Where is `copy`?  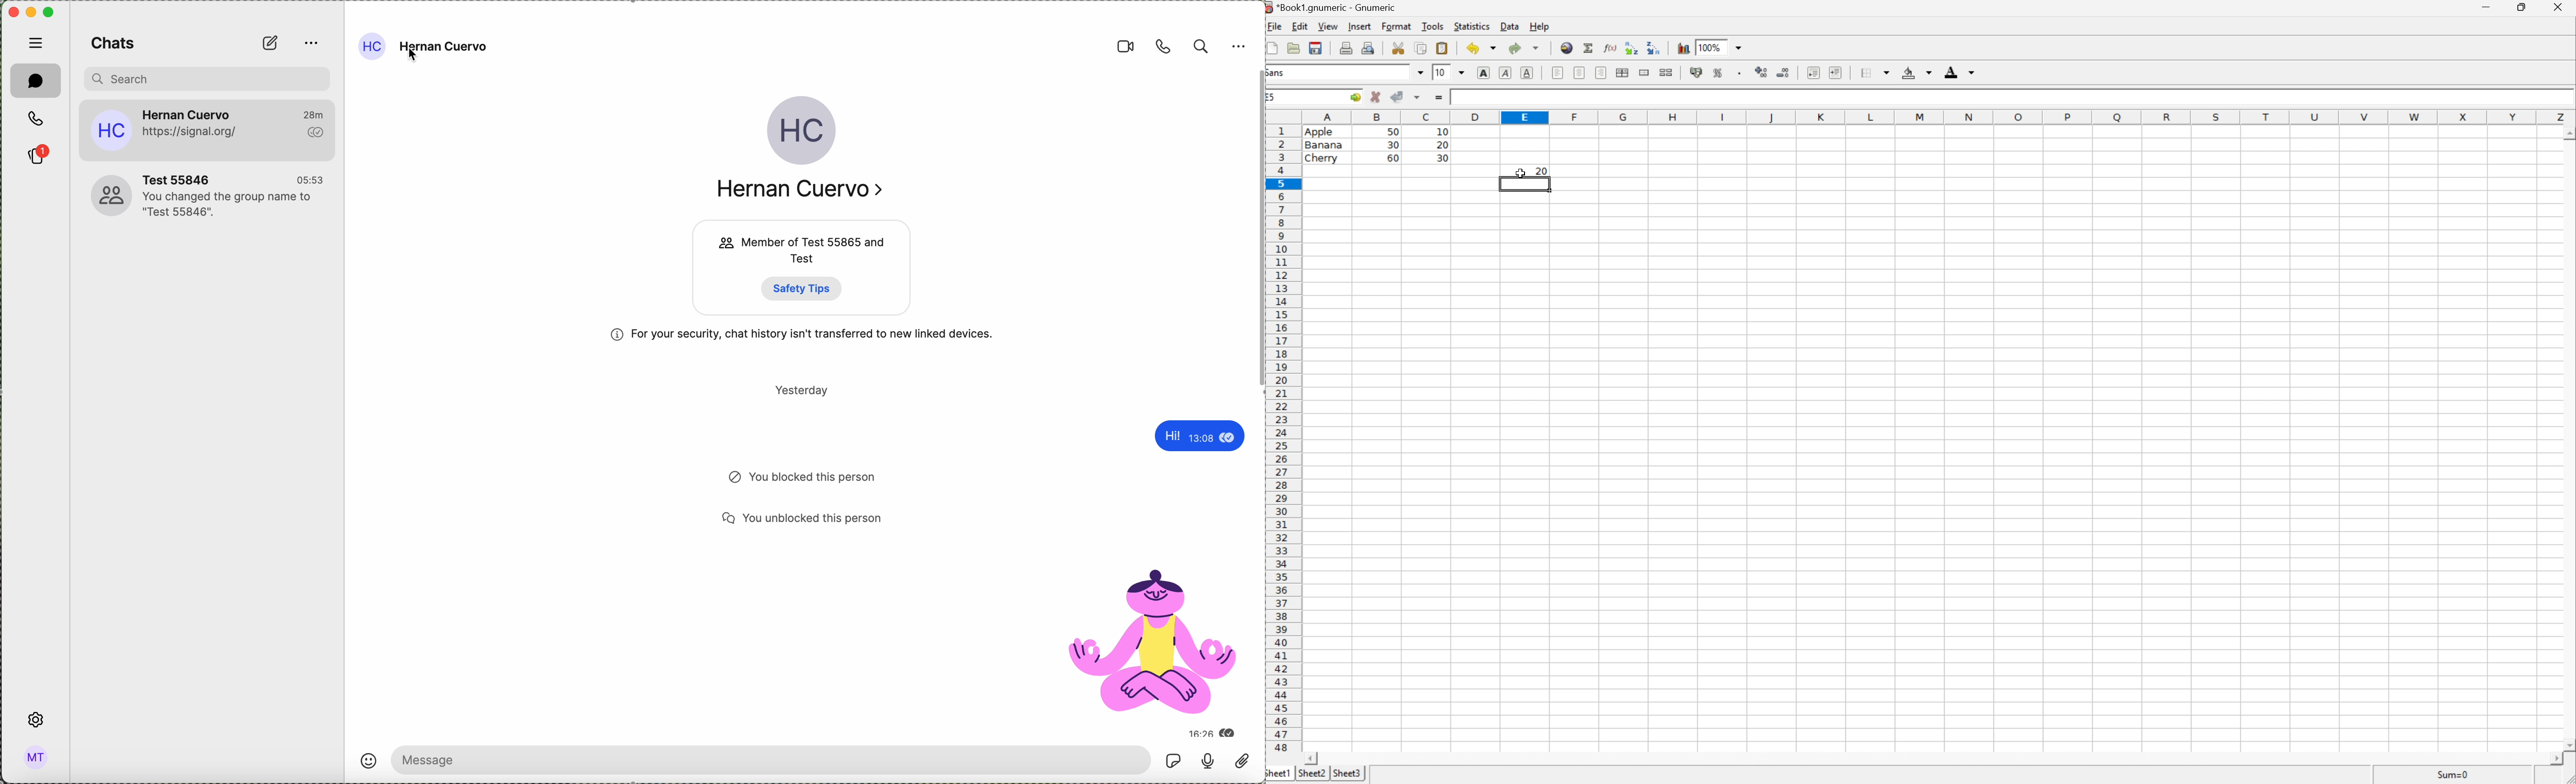 copy is located at coordinates (1421, 48).